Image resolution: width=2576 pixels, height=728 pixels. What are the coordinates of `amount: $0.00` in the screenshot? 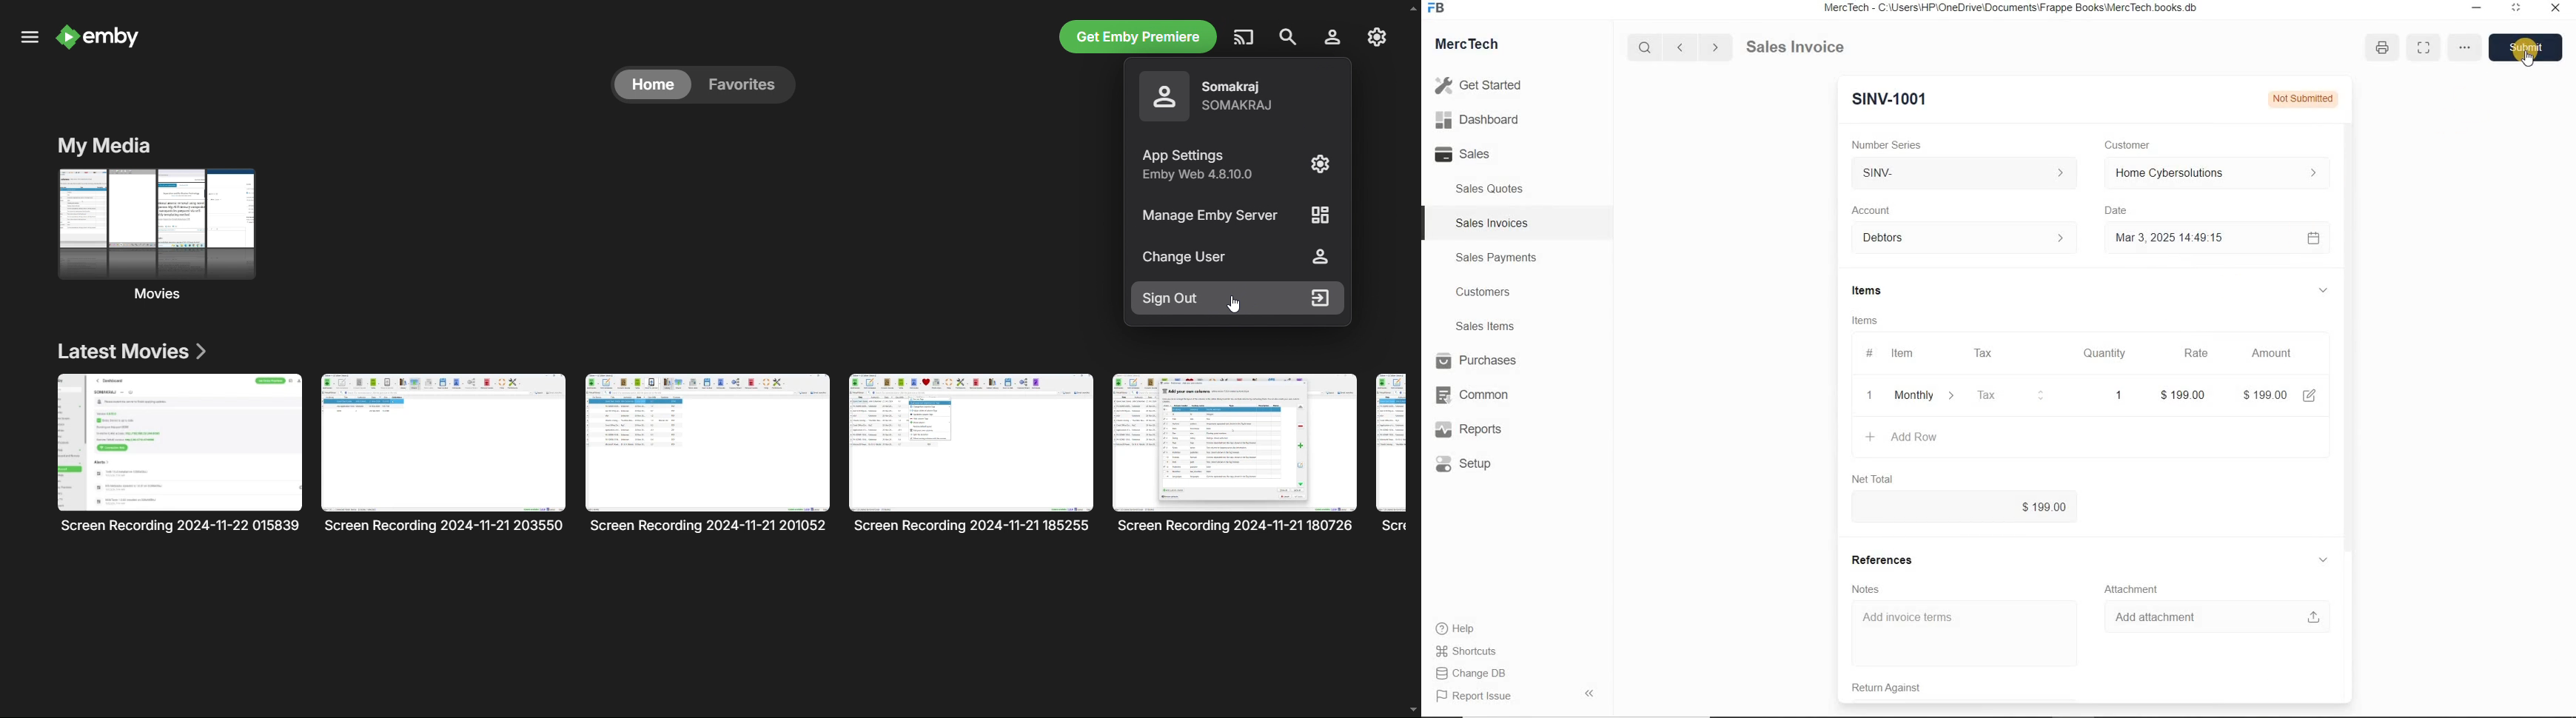 It's located at (2267, 394).